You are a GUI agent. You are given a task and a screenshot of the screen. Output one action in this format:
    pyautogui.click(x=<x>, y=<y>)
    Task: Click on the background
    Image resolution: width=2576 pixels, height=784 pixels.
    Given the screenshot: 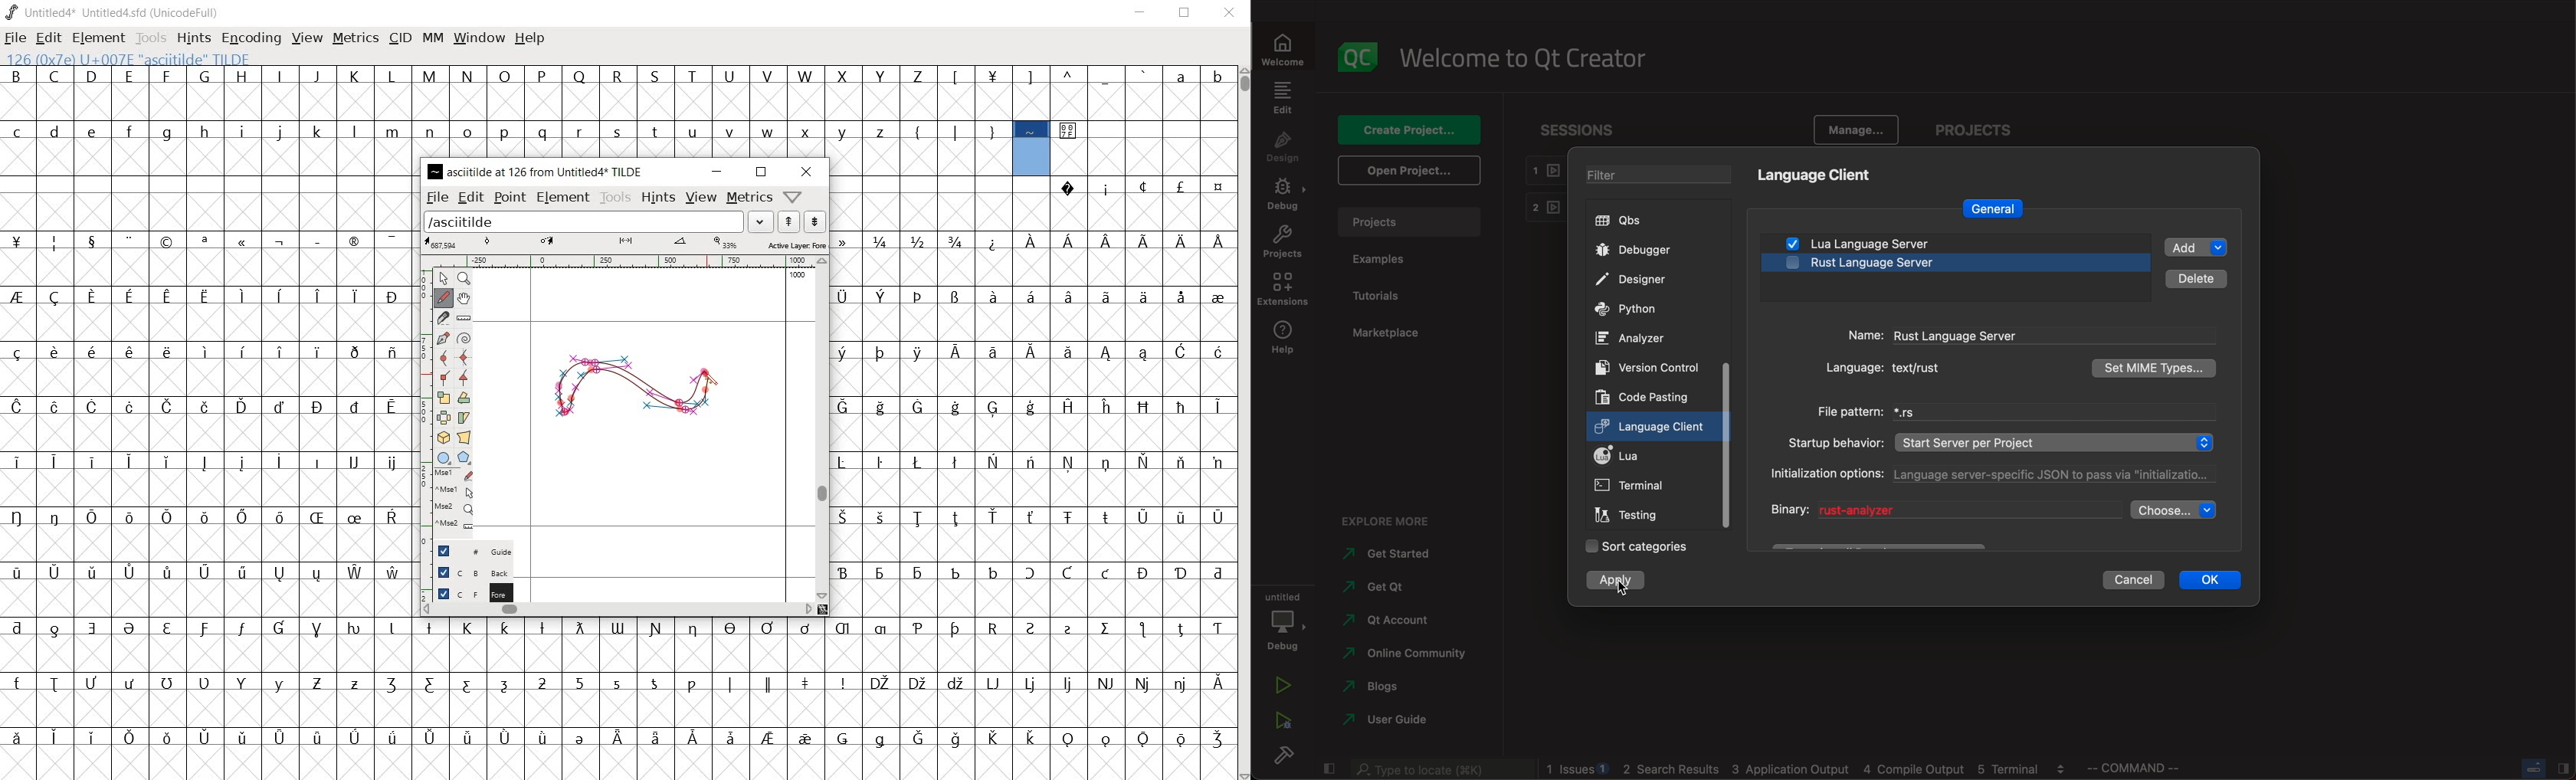 What is the action you would take?
    pyautogui.click(x=467, y=571)
    